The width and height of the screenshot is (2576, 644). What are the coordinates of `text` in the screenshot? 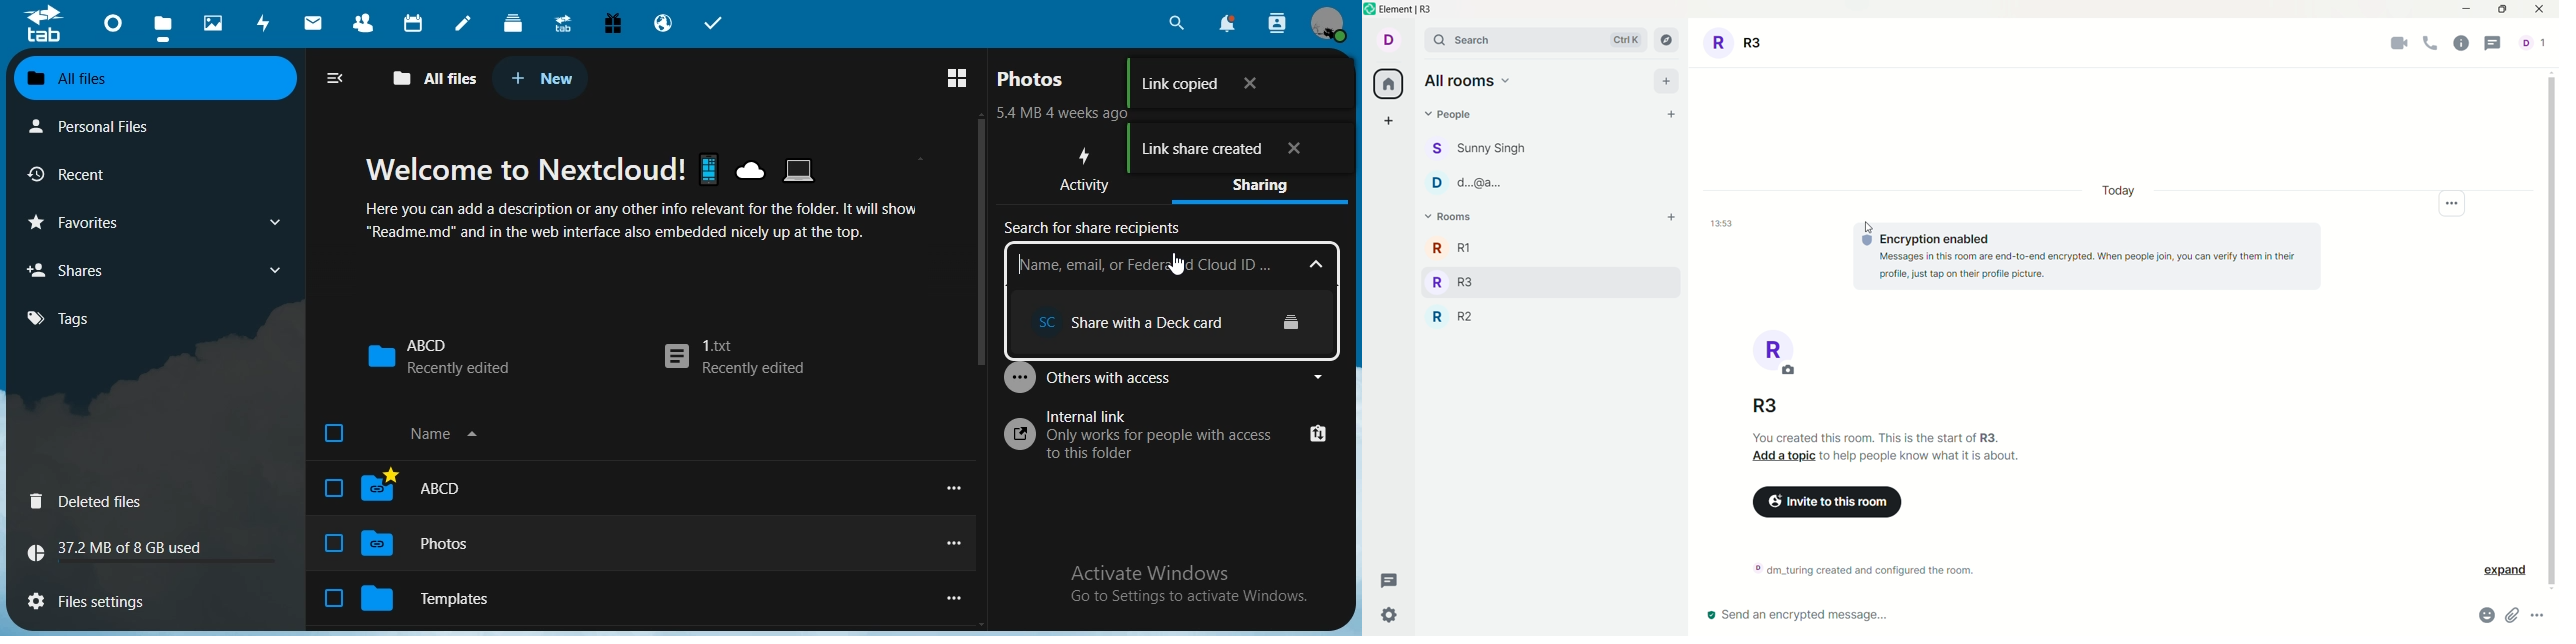 It's located at (1868, 567).